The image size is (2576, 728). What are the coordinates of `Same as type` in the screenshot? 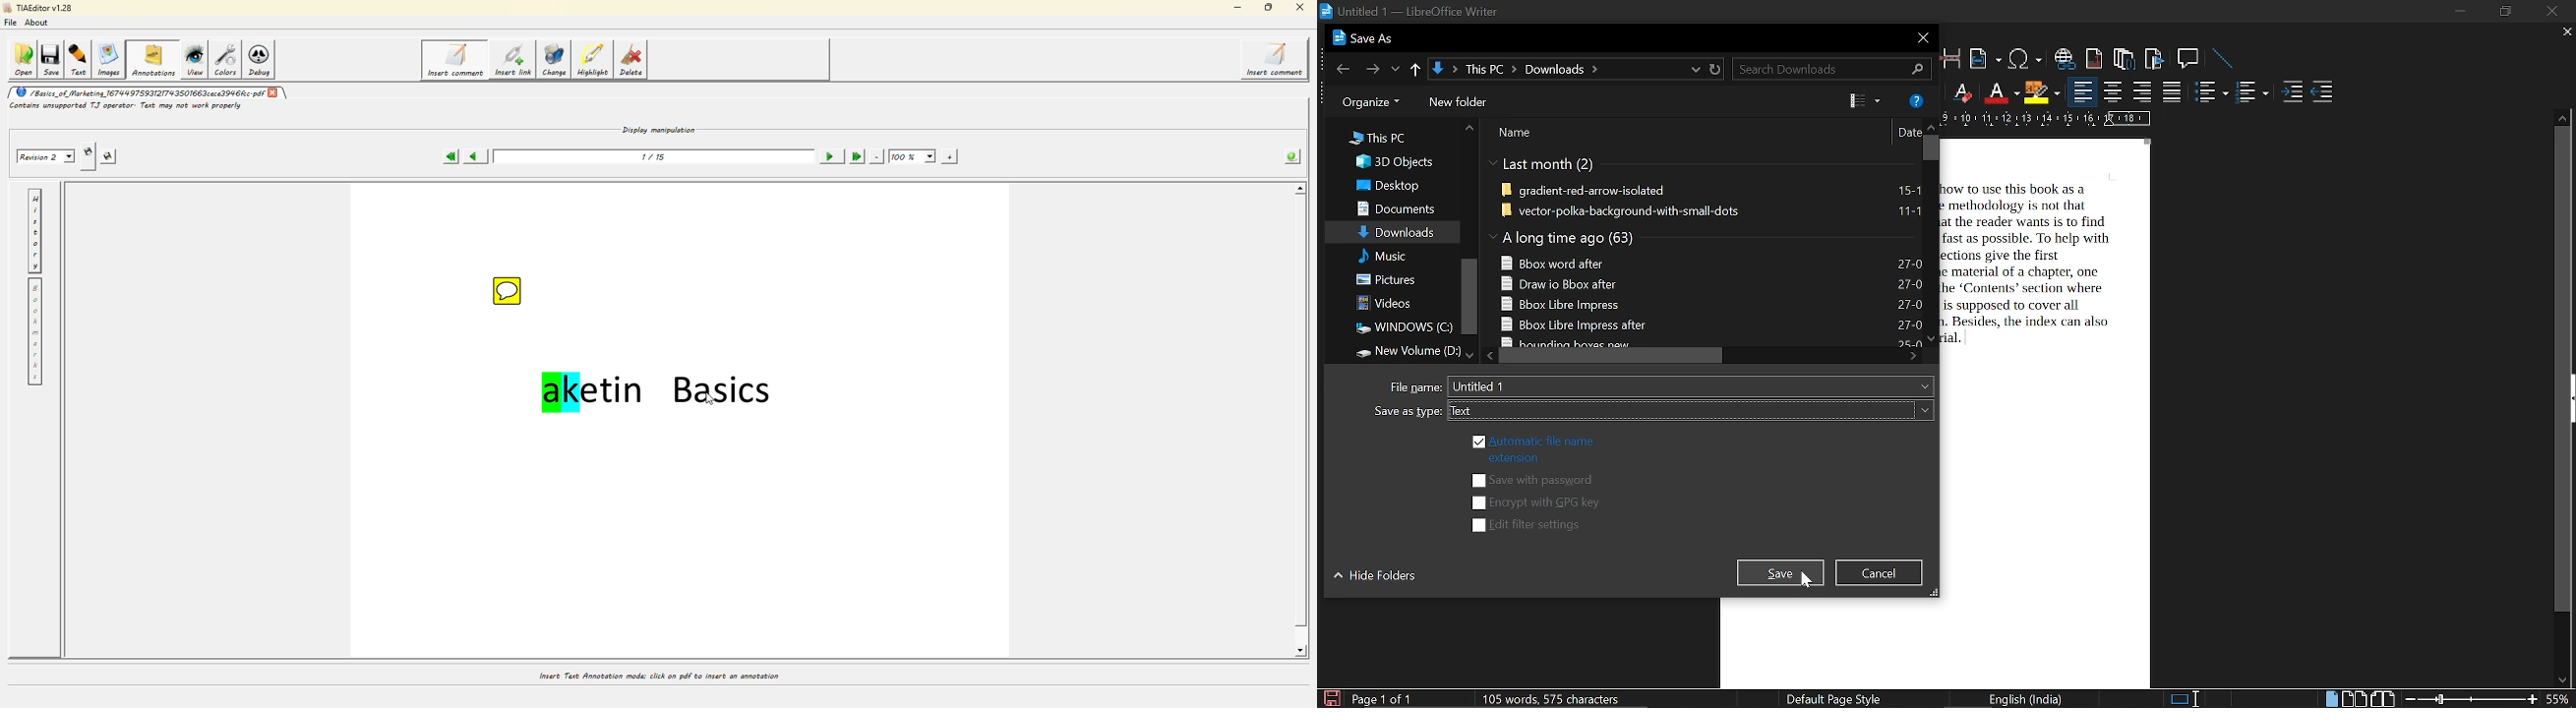 It's located at (1406, 413).